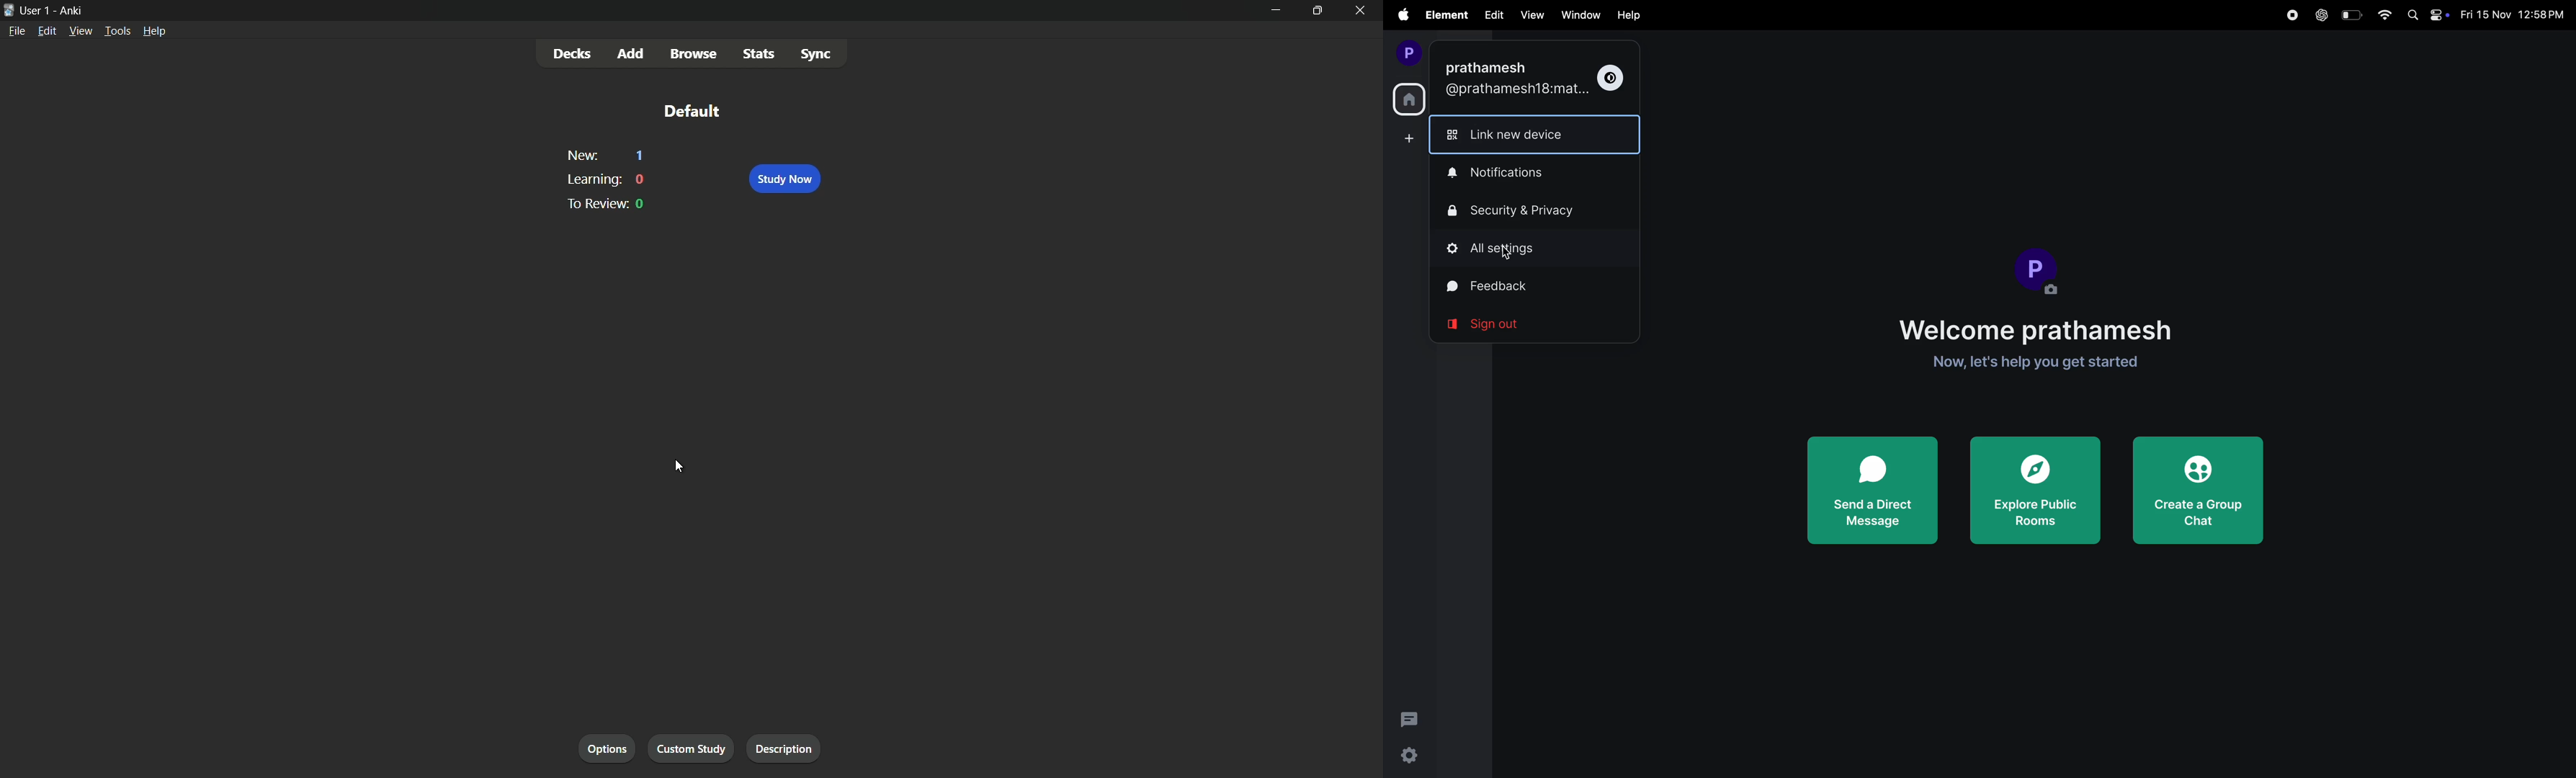 The image size is (2576, 784). I want to click on add, so click(632, 53).